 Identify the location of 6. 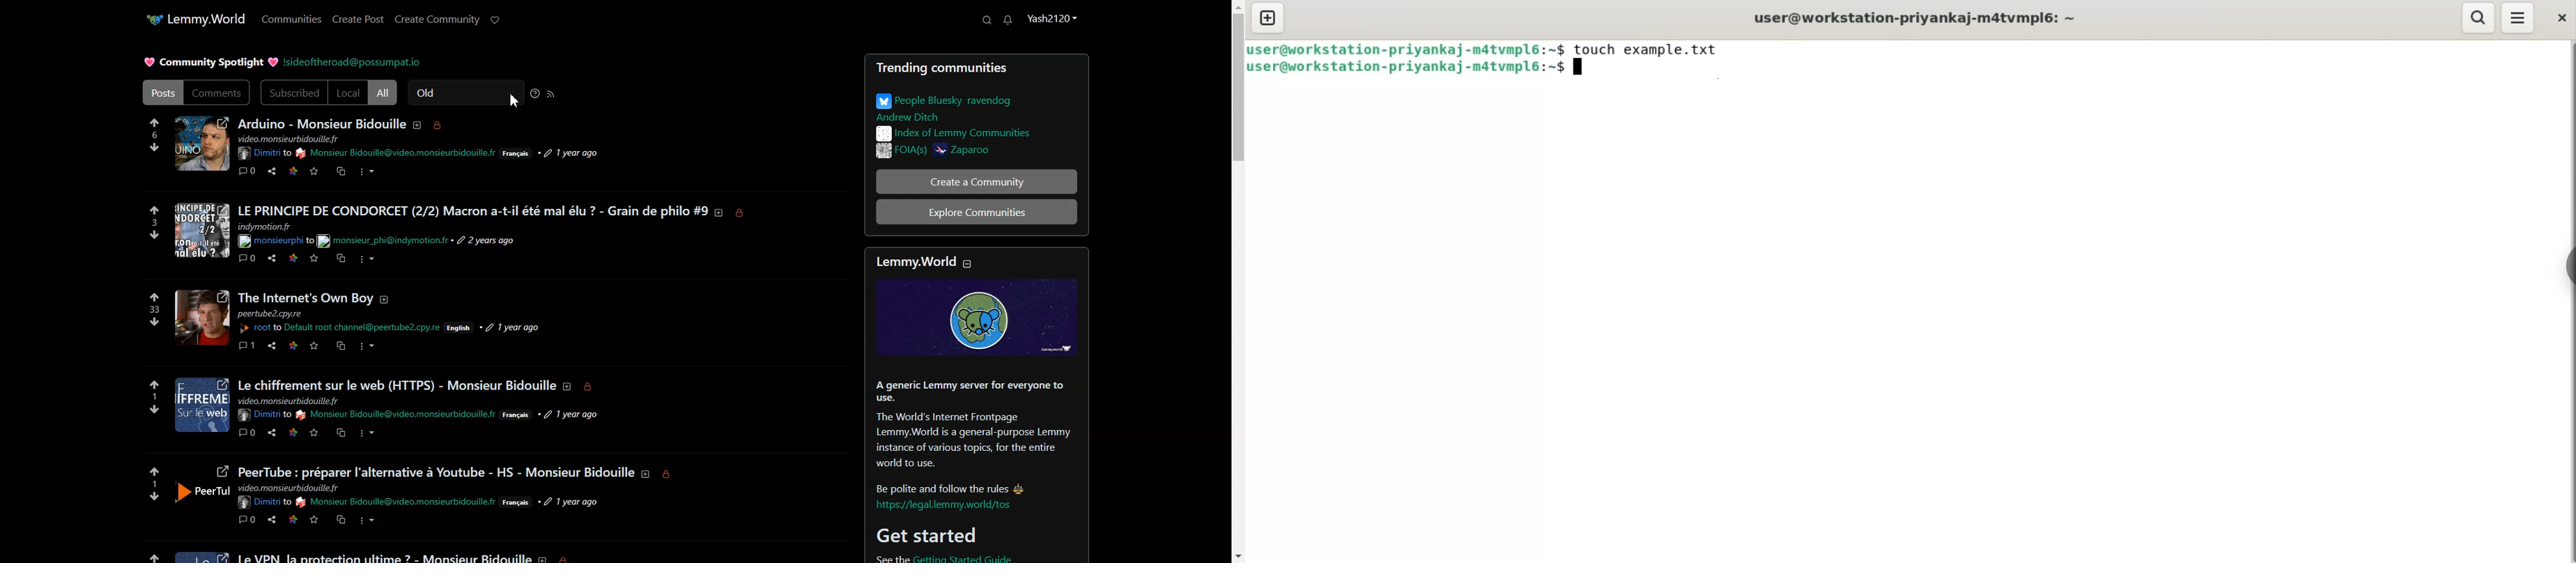
(151, 135).